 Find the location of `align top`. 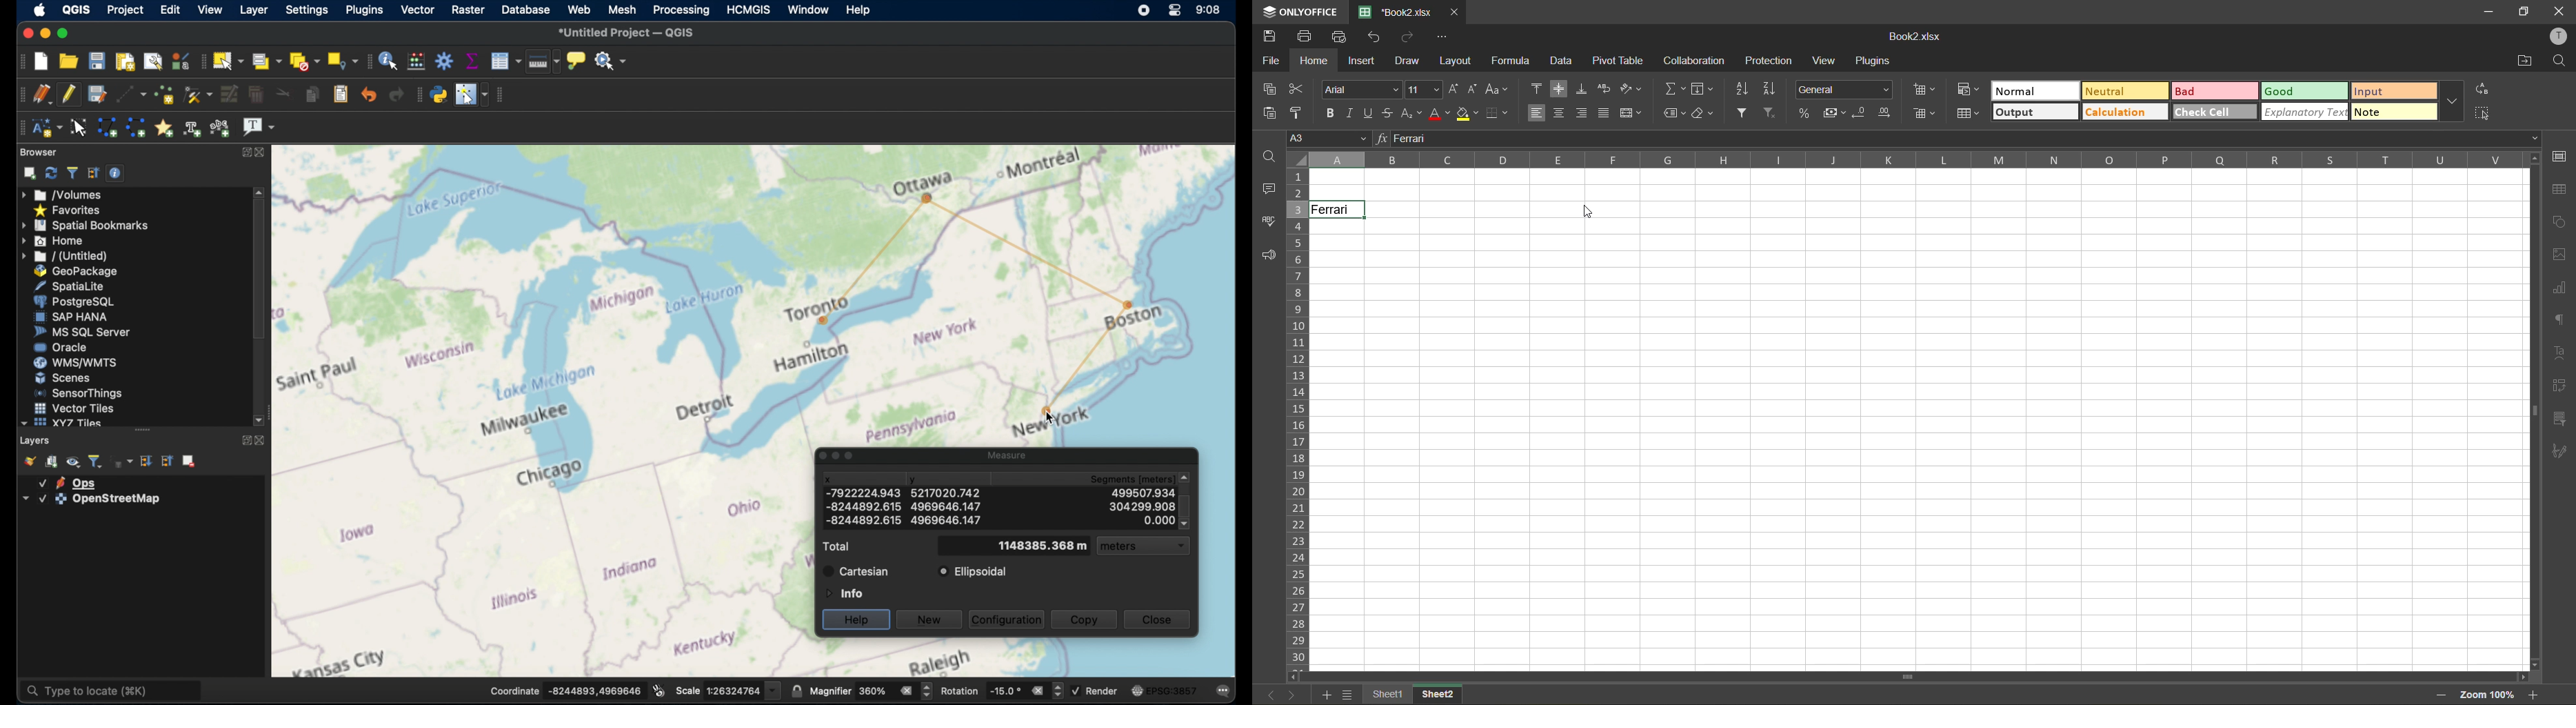

align top is located at coordinates (1535, 88).